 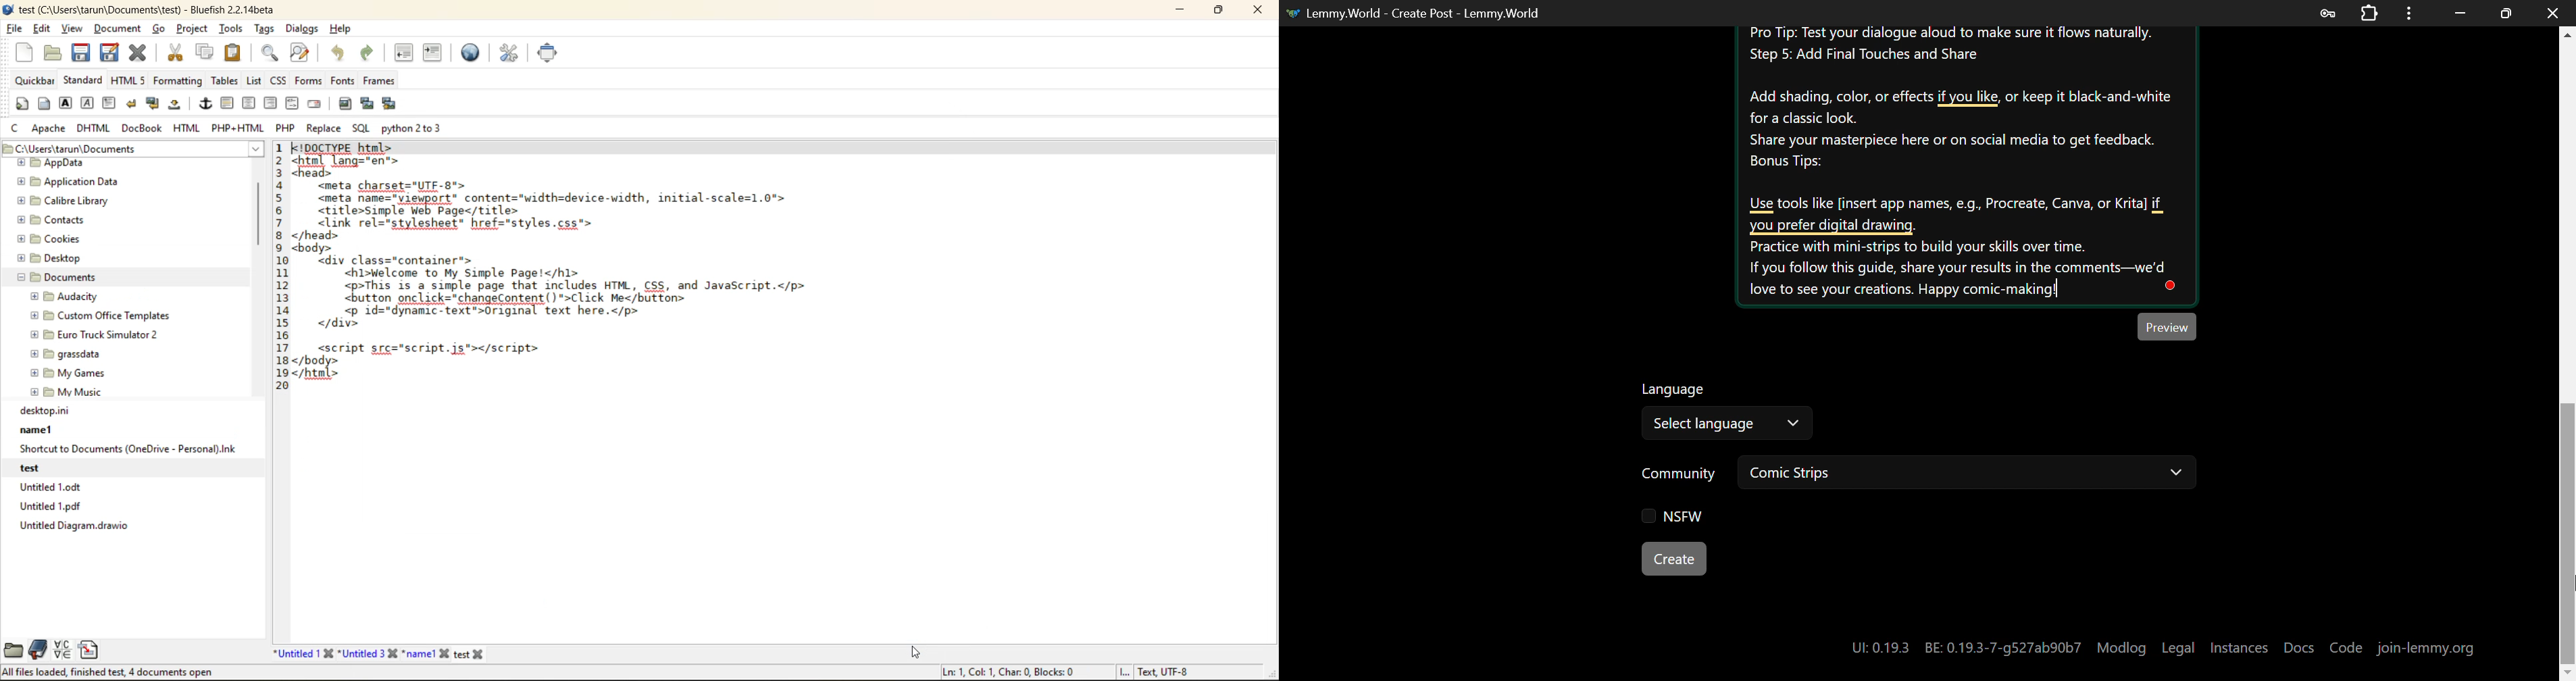 What do you see at coordinates (175, 53) in the screenshot?
I see `cut` at bounding box center [175, 53].